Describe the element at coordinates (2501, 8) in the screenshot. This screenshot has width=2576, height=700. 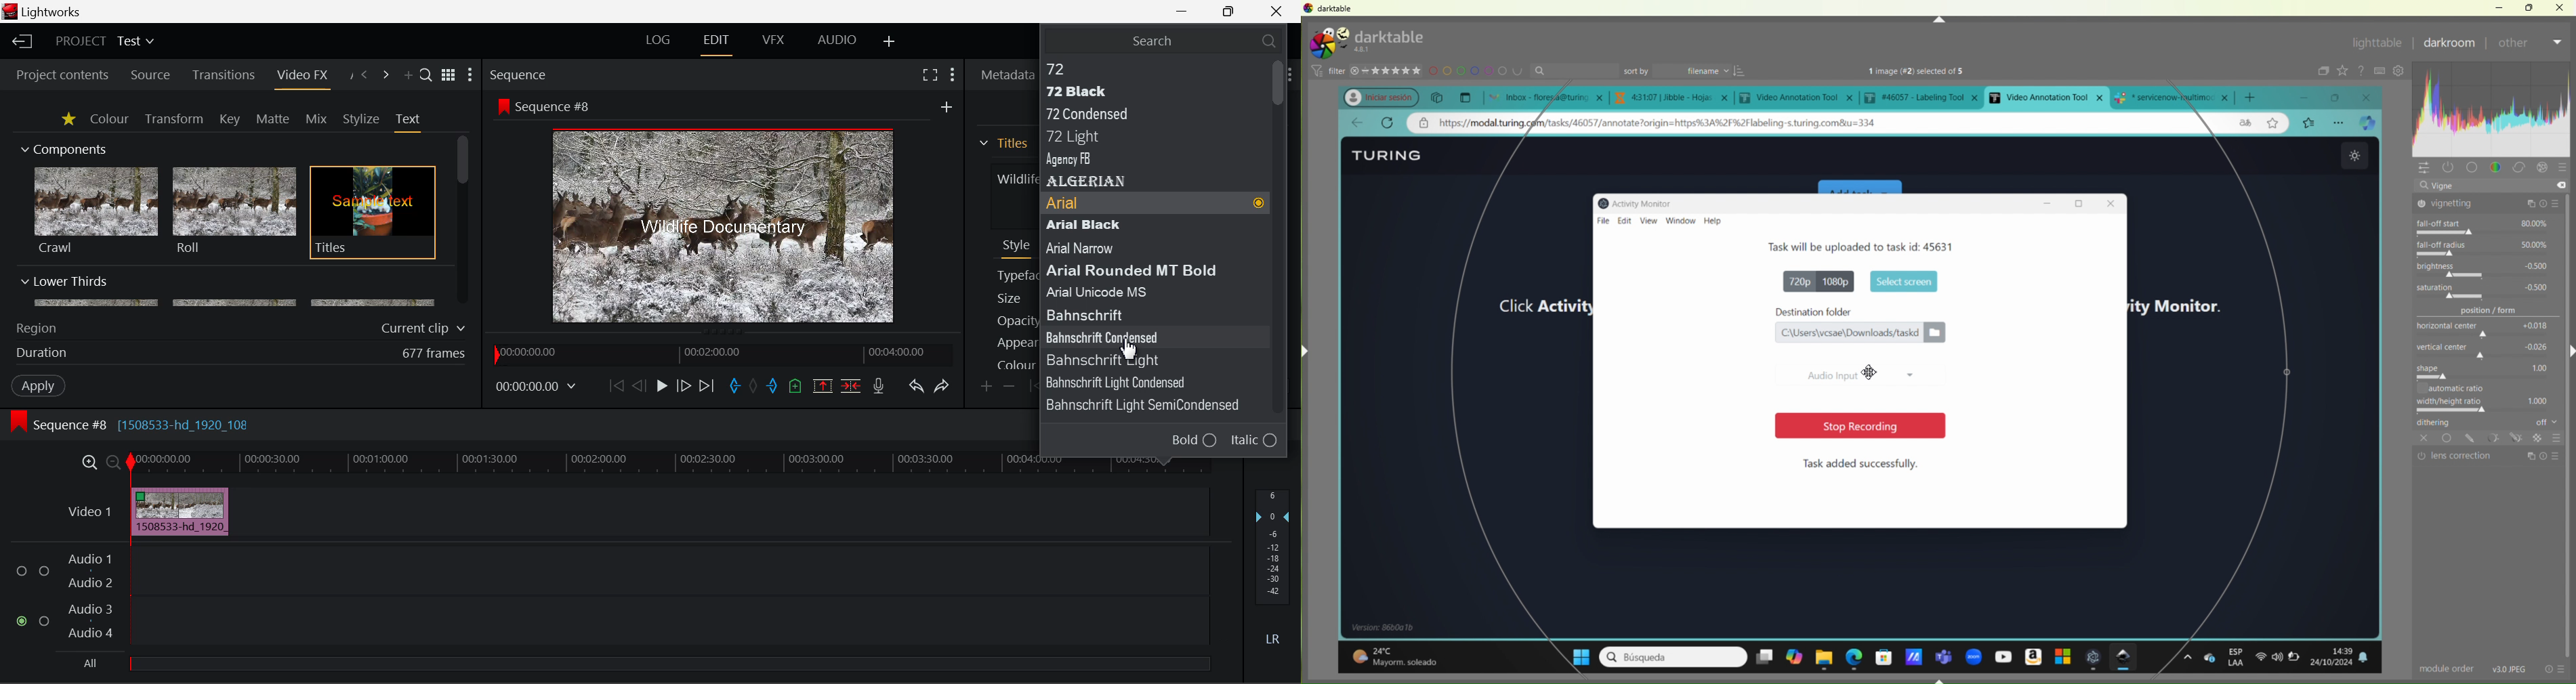
I see `Minimize` at that location.